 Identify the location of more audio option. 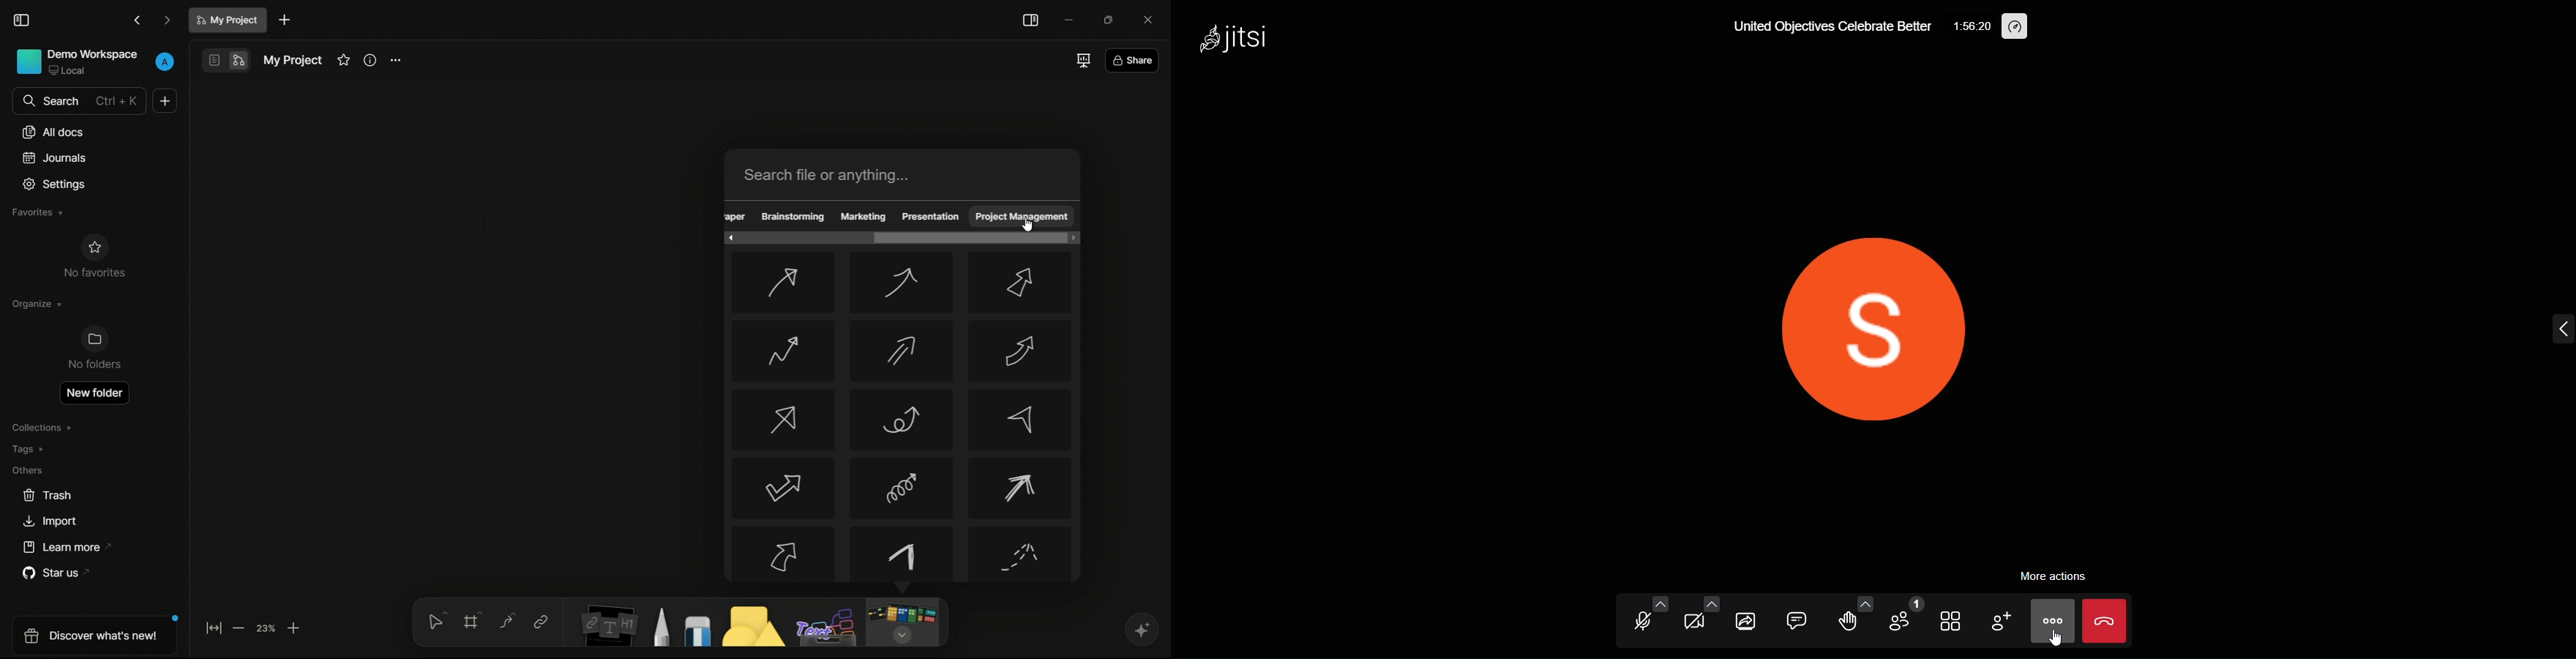
(1658, 603).